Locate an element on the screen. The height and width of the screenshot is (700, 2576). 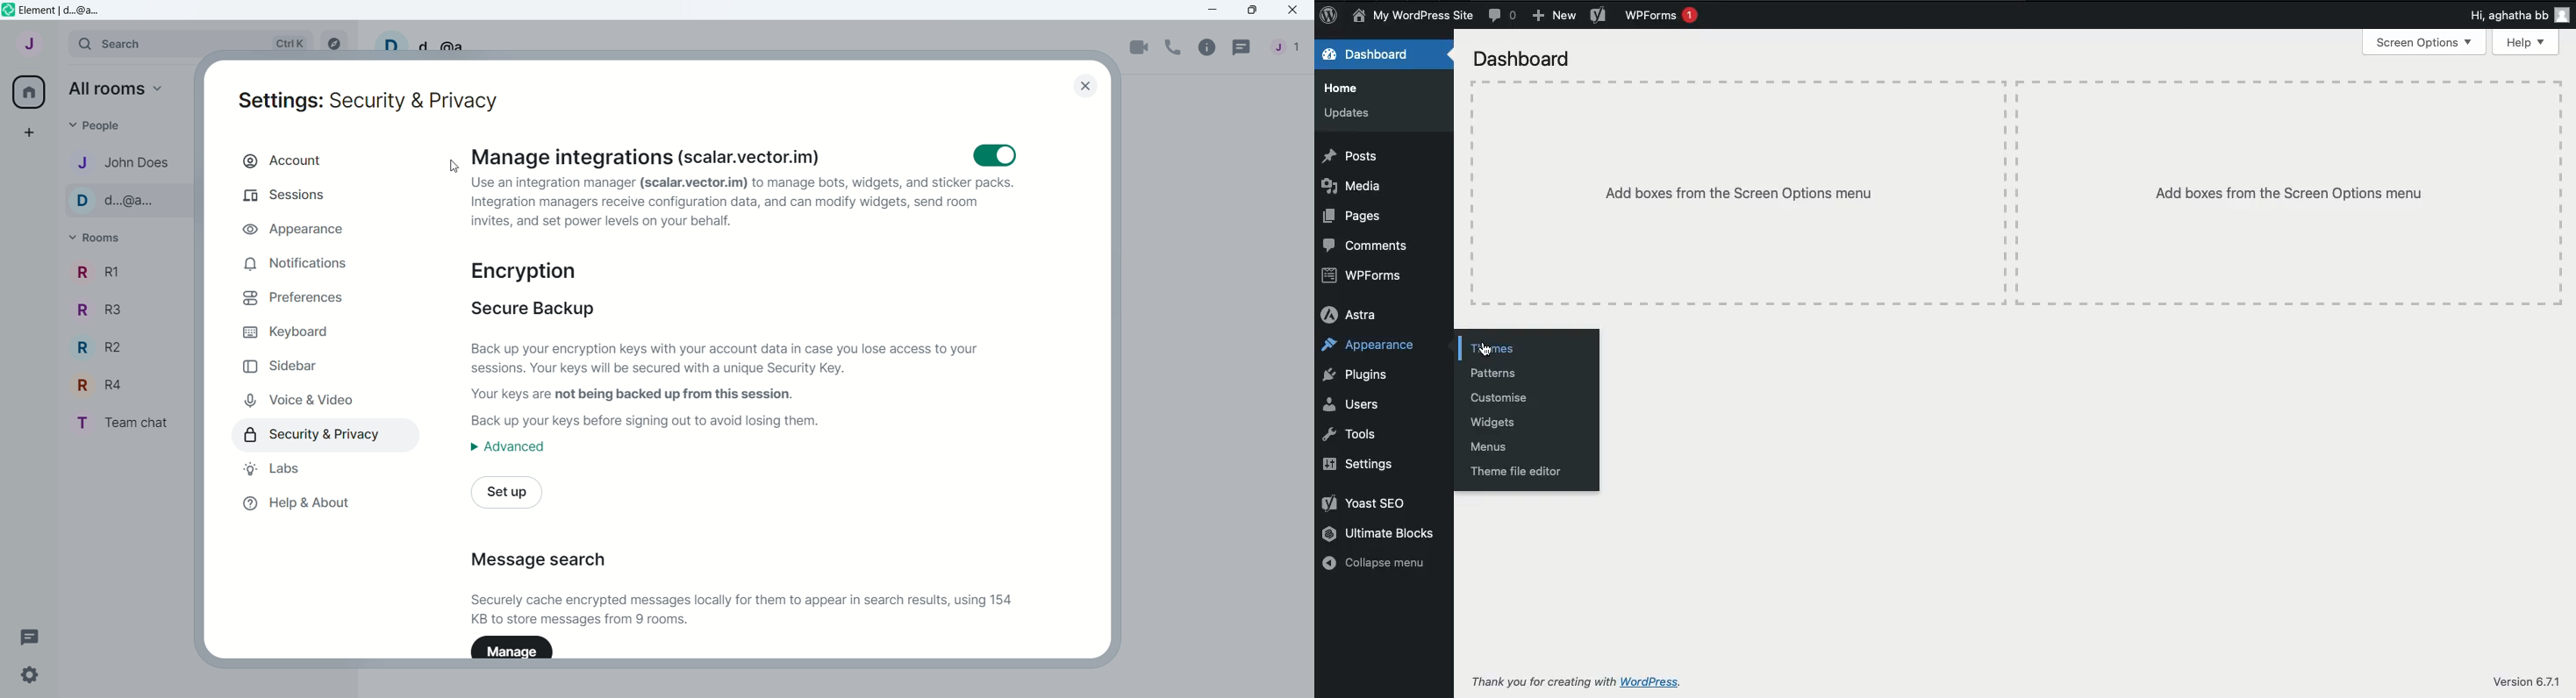
close is located at coordinates (1295, 11).